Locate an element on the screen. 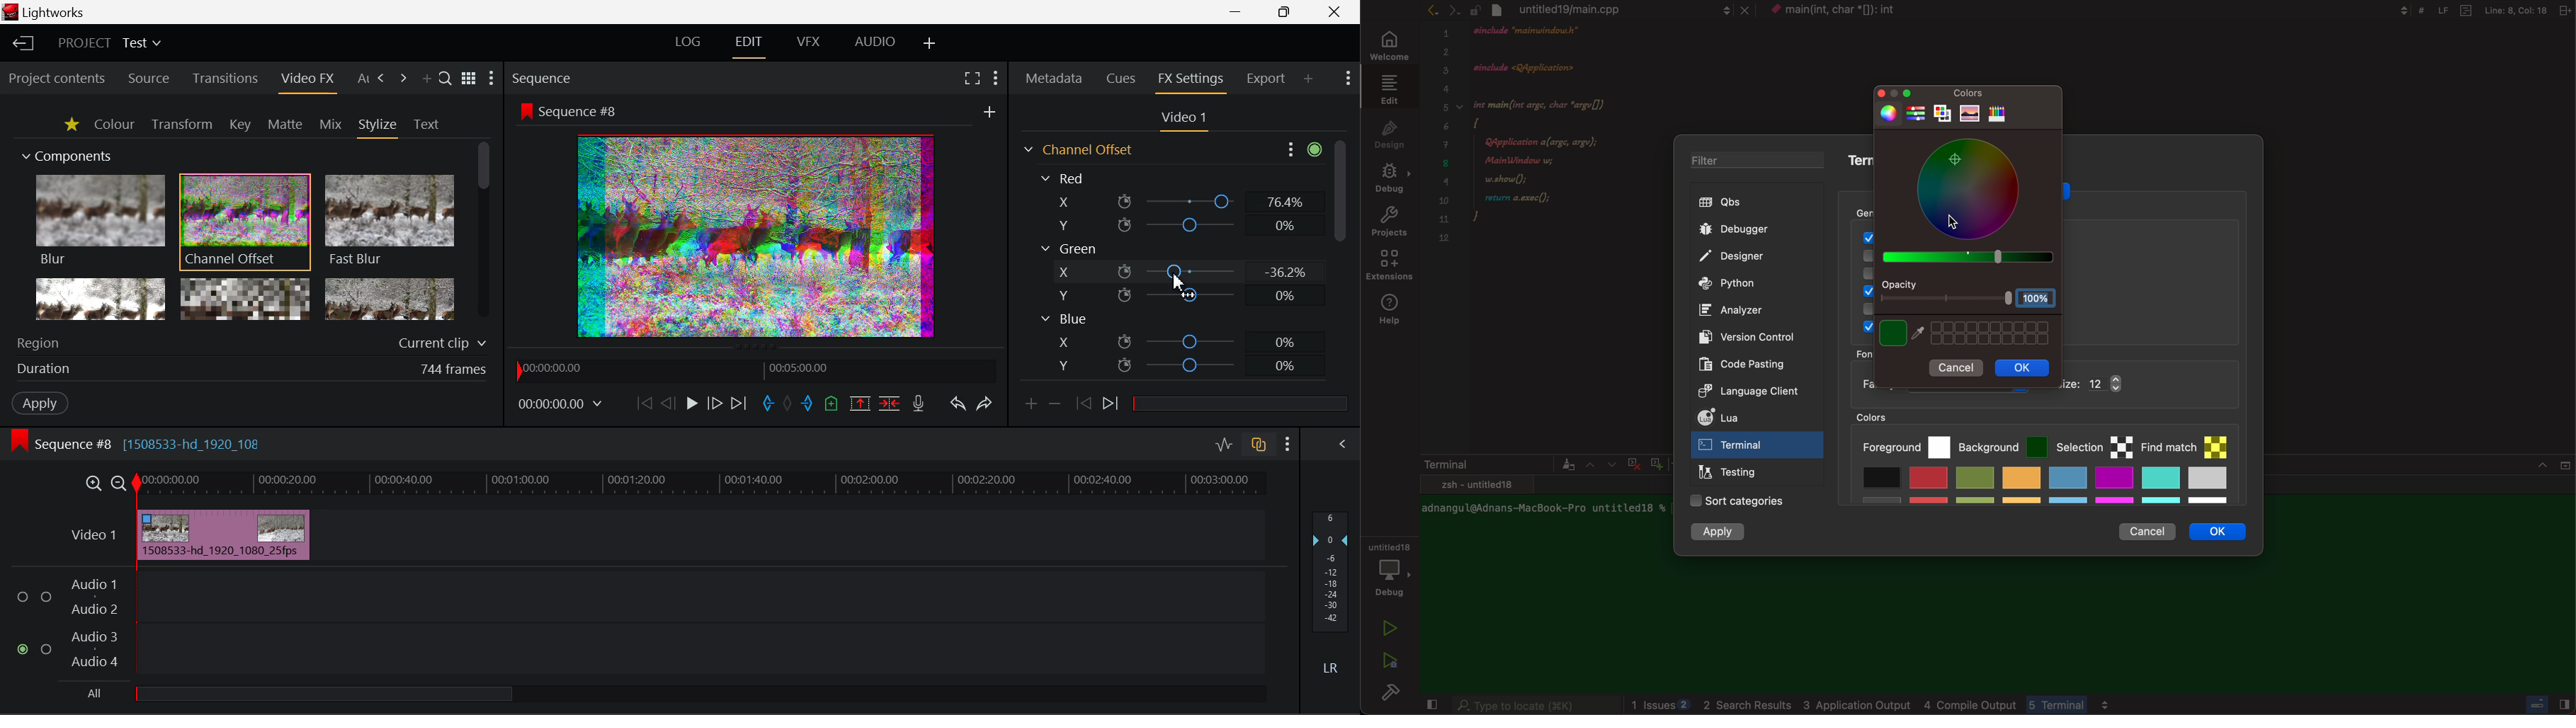  numbers is located at coordinates (1445, 141).